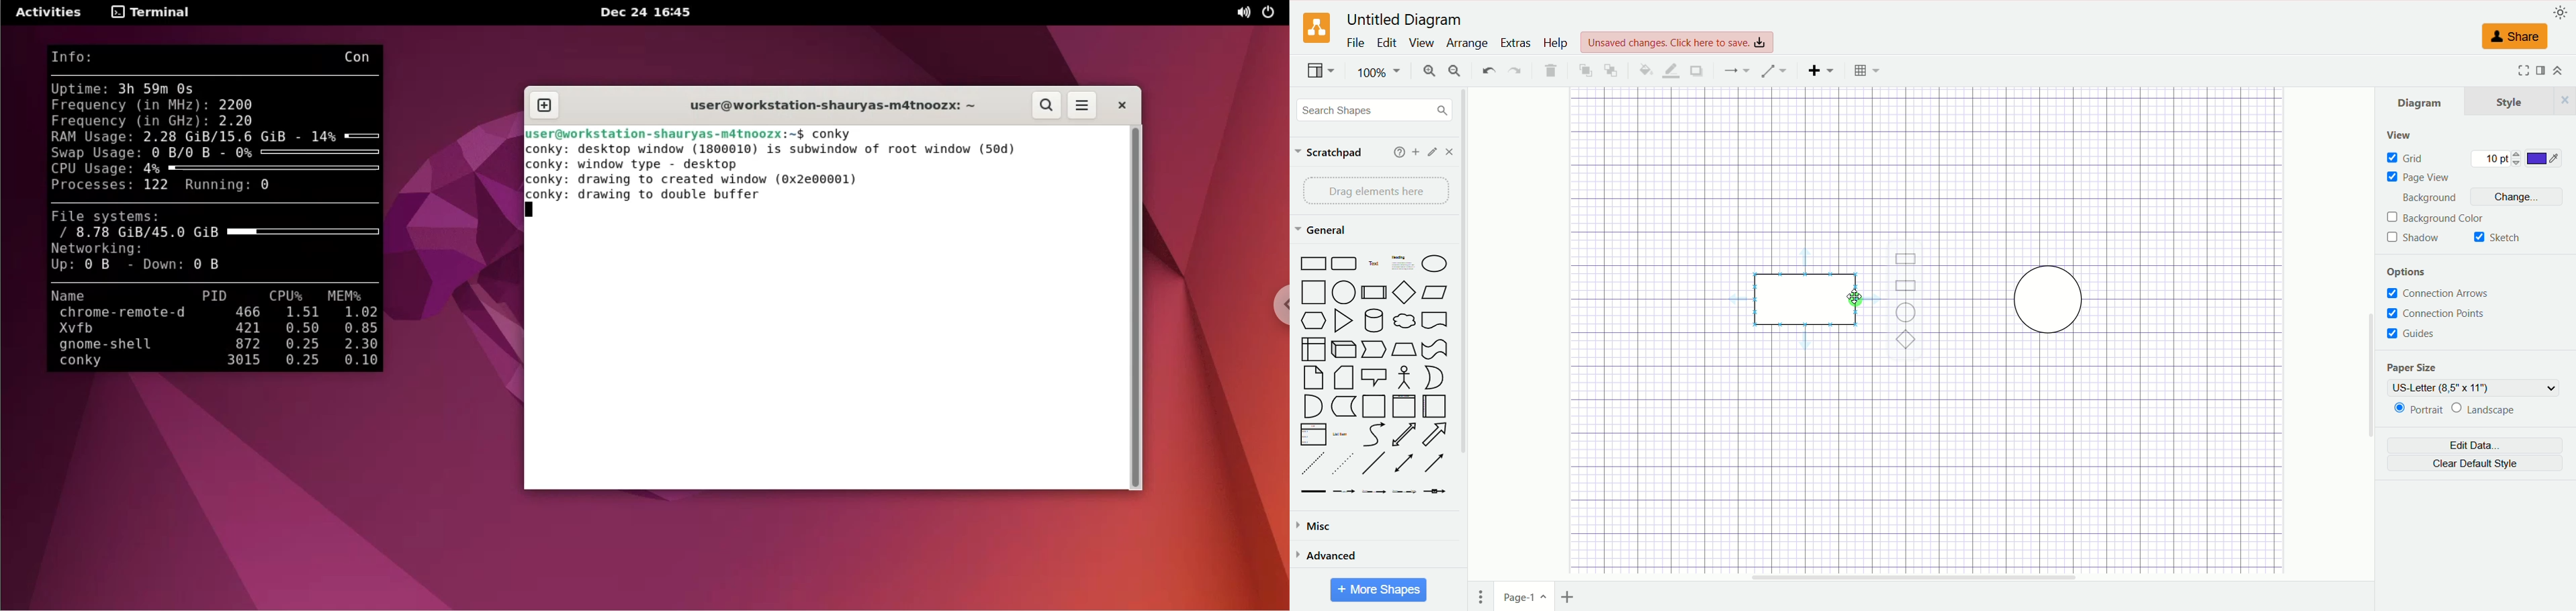 Image resolution: width=2576 pixels, height=616 pixels. What do you see at coordinates (1918, 578) in the screenshot?
I see `horizontal scroll bar` at bounding box center [1918, 578].